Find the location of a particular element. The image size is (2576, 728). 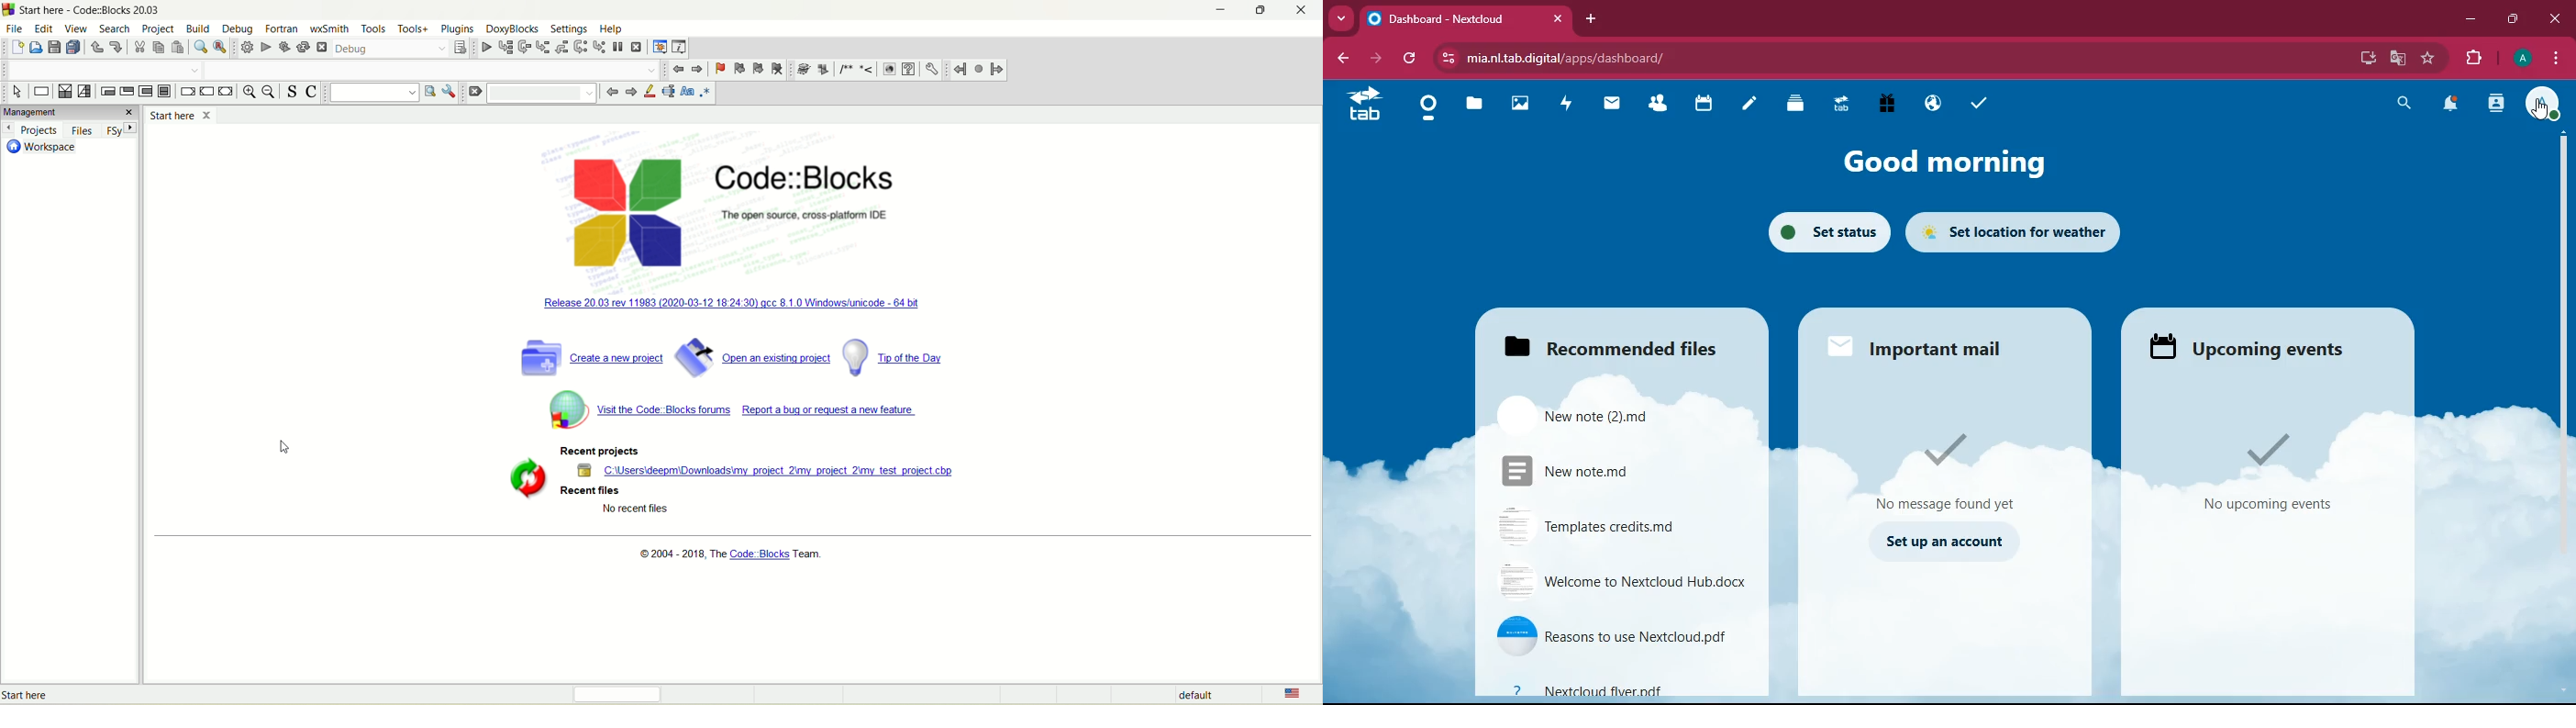

return instruction is located at coordinates (227, 91).